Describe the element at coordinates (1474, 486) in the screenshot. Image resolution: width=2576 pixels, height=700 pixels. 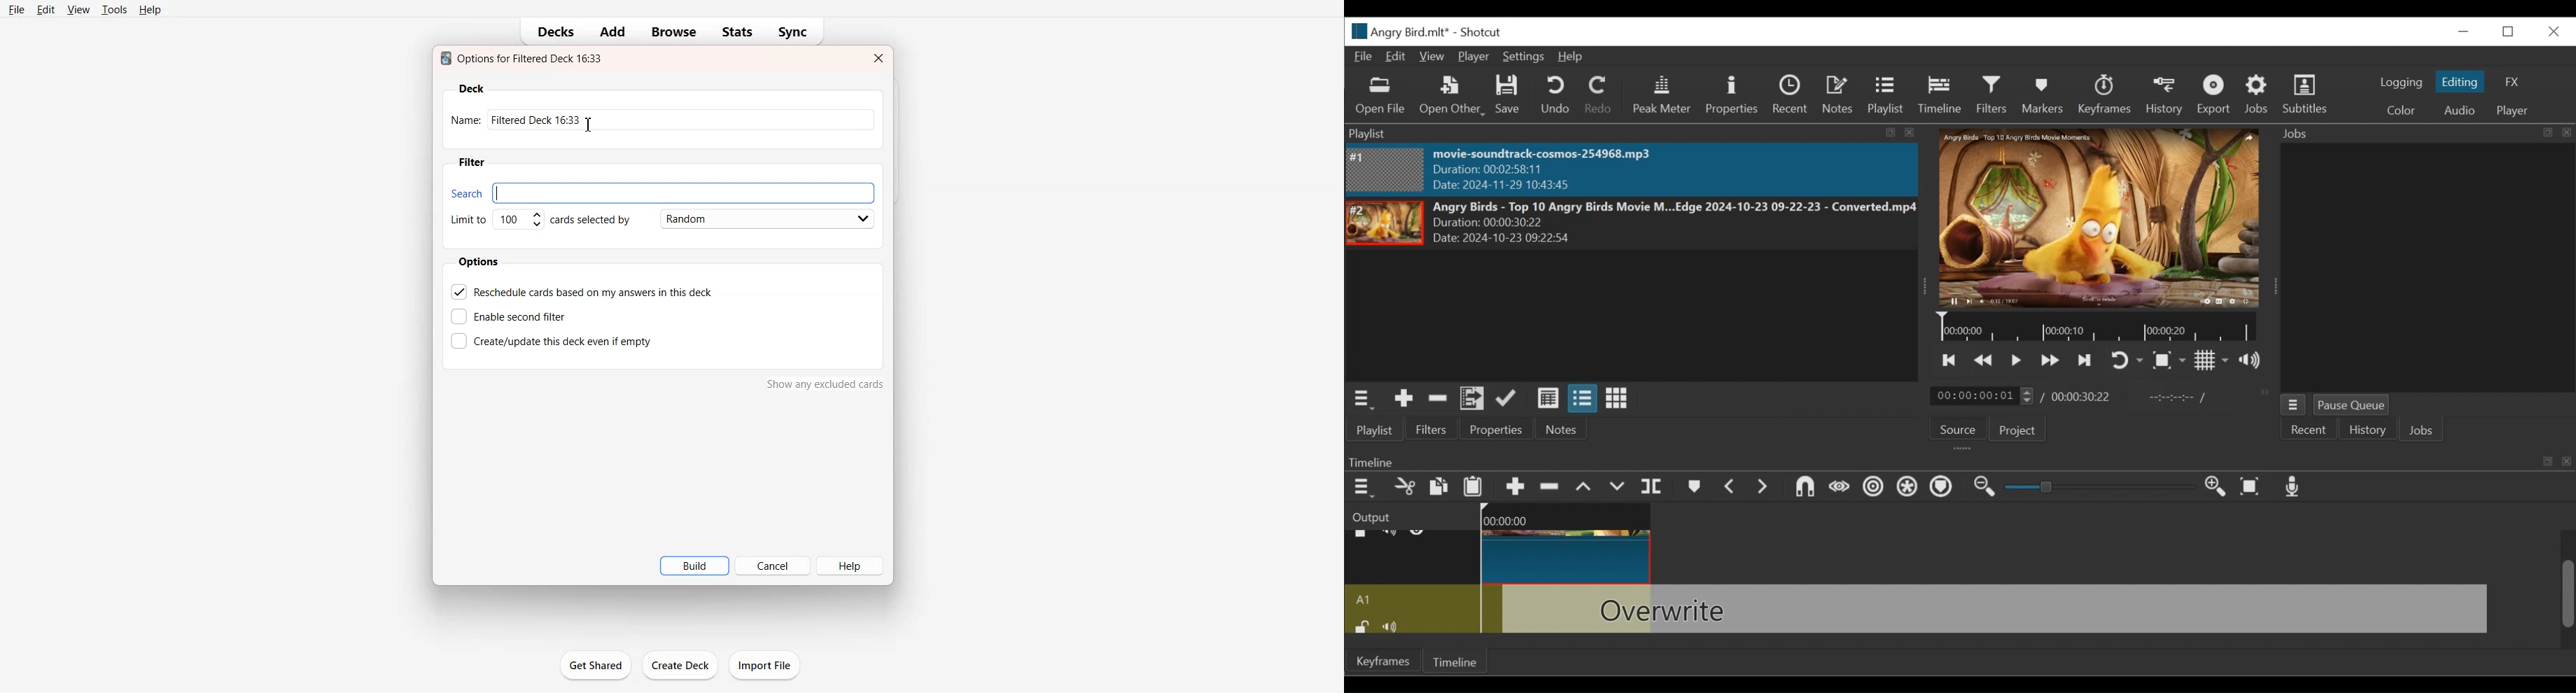
I see `Paste` at that location.